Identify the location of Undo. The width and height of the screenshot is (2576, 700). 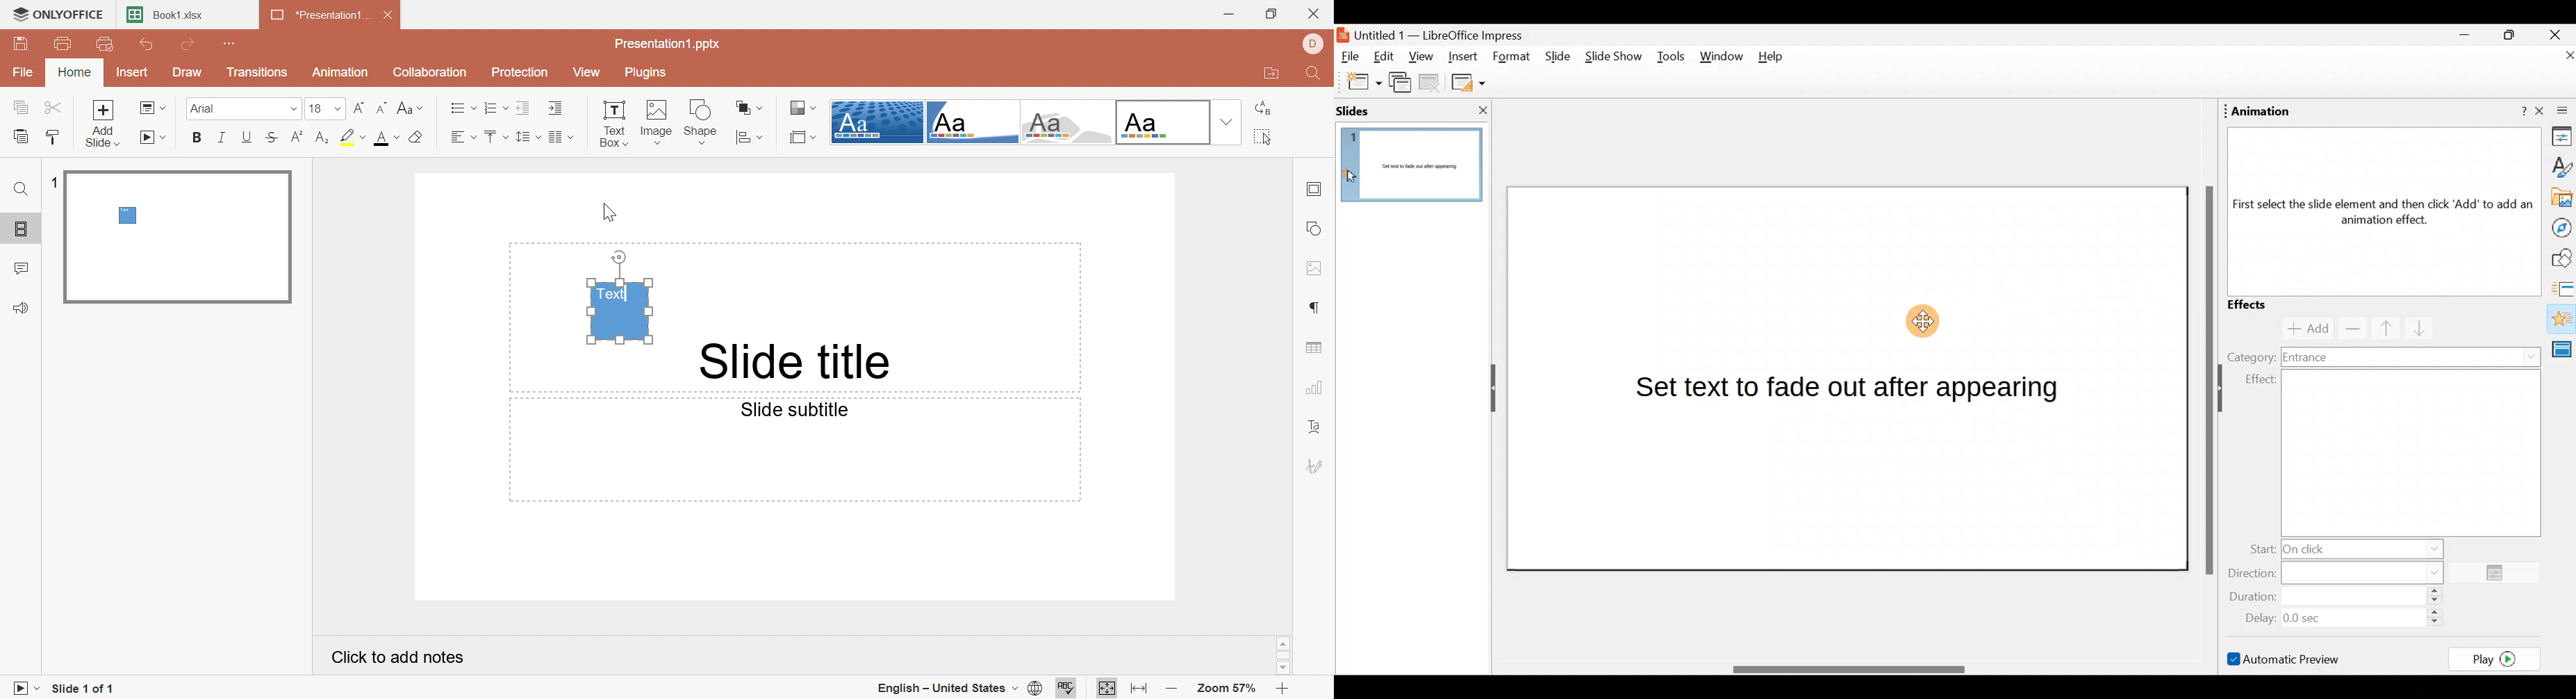
(147, 47).